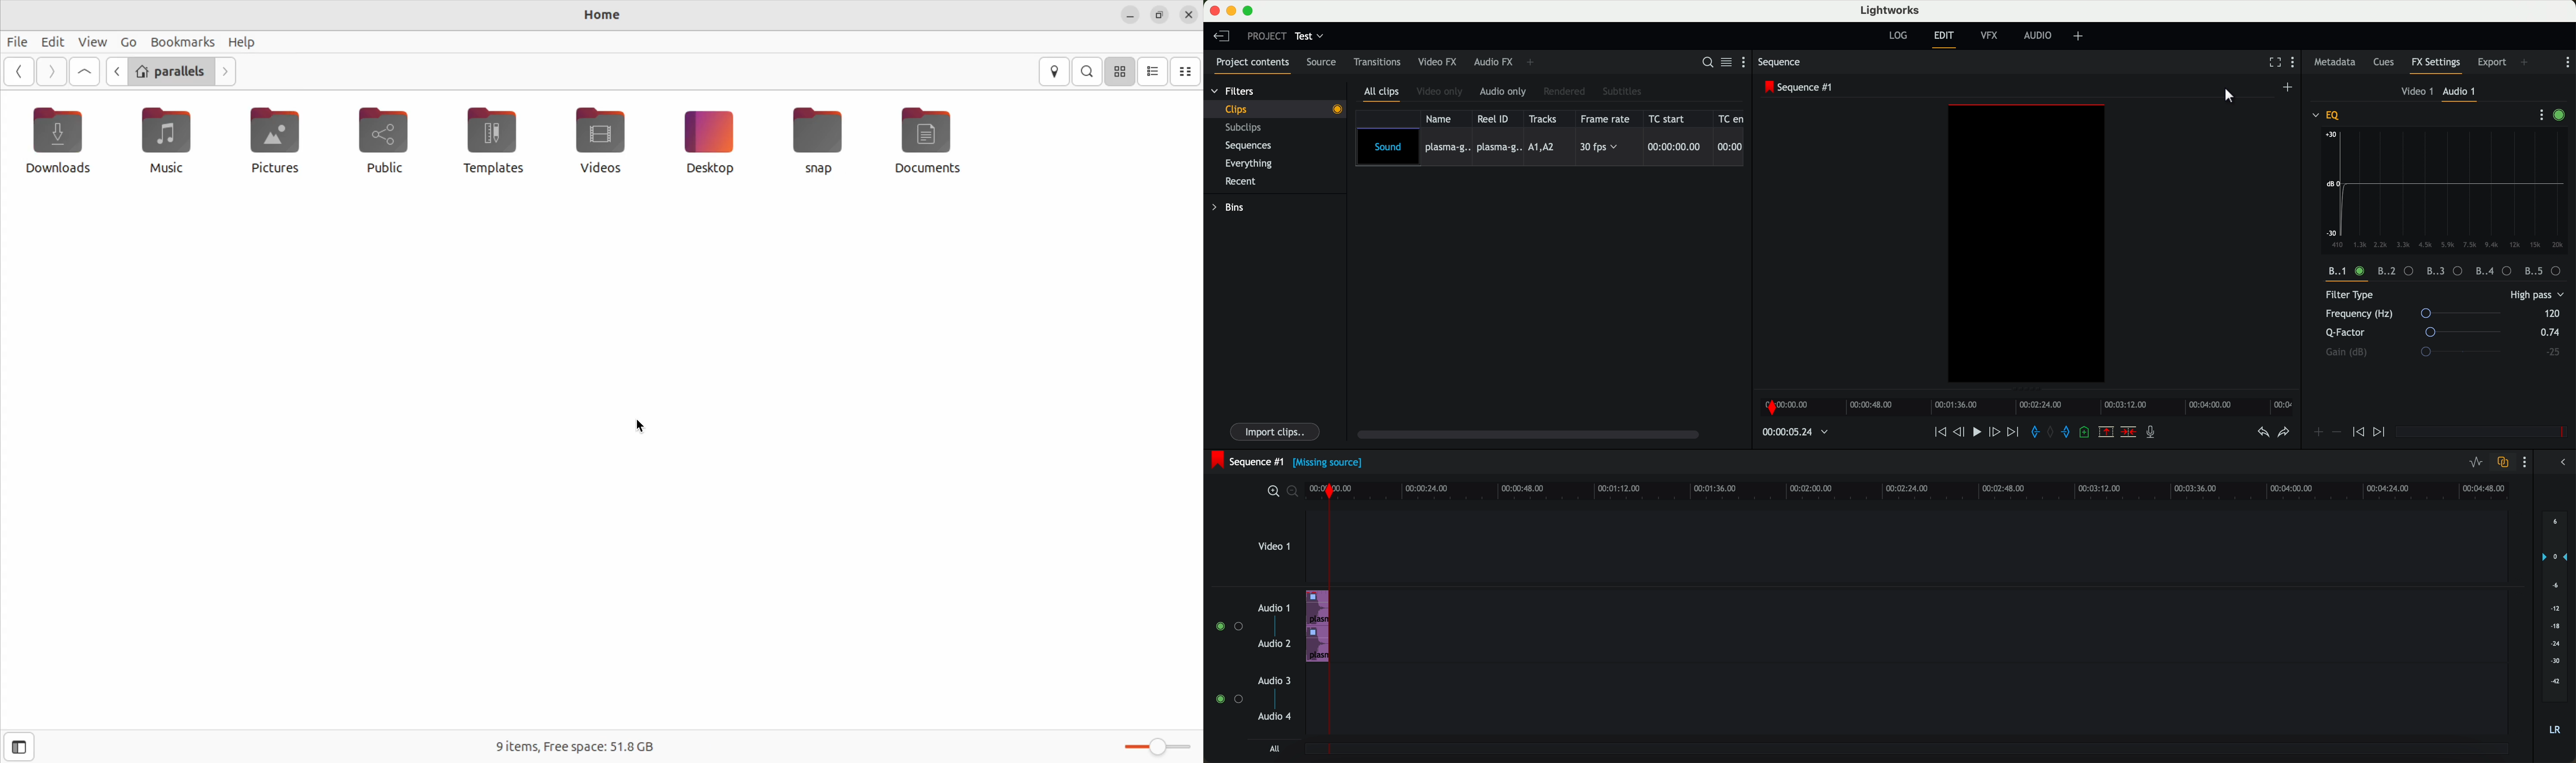  What do you see at coordinates (2556, 630) in the screenshot?
I see `audio output level` at bounding box center [2556, 630].